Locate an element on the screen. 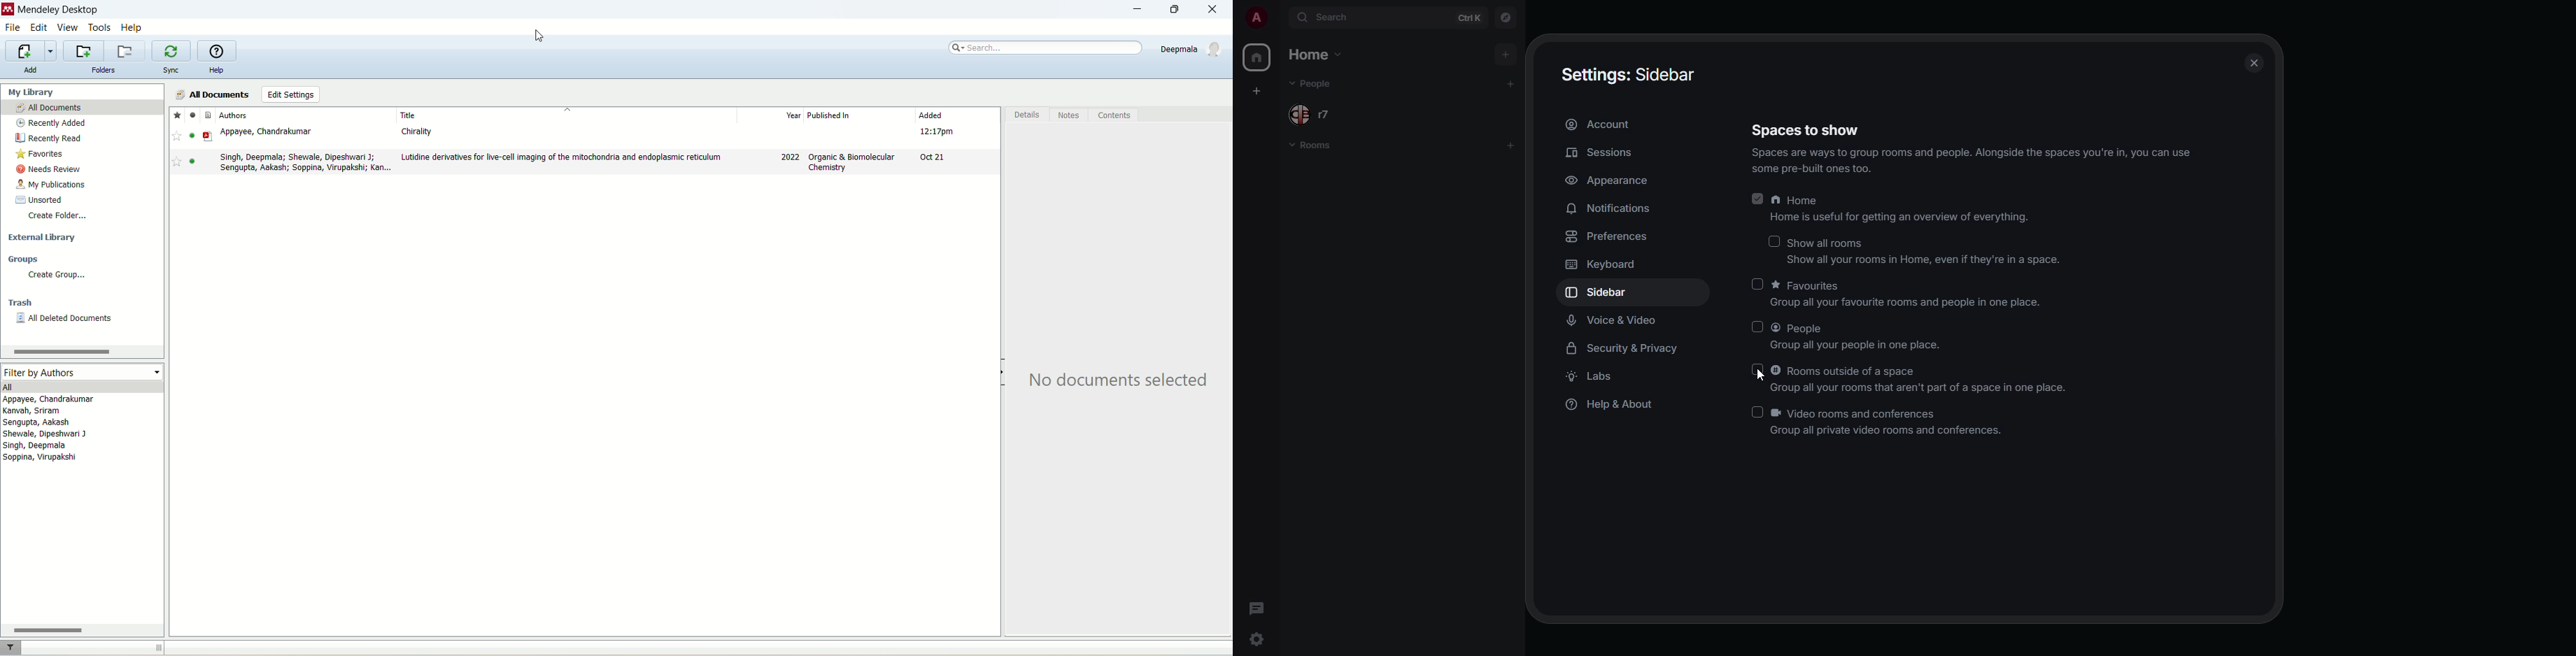 Image resolution: width=2576 pixels, height=672 pixels. click to enable is located at coordinates (1775, 239).